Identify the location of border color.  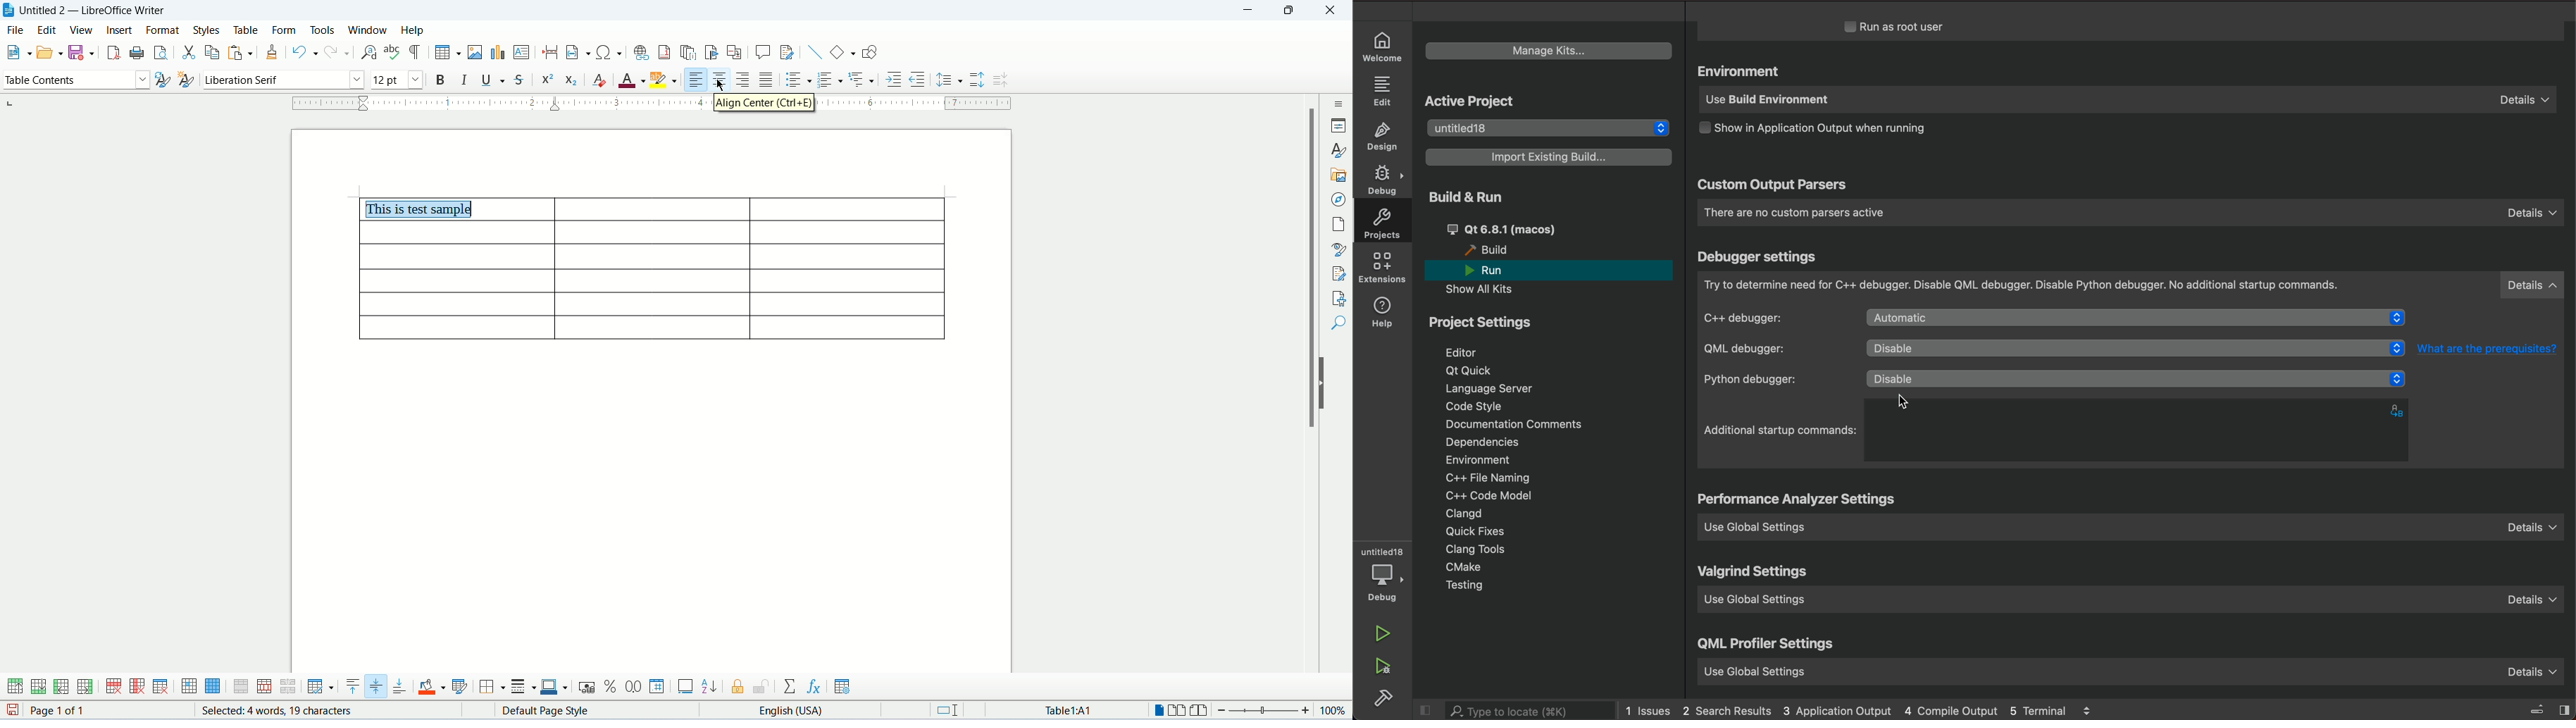
(555, 688).